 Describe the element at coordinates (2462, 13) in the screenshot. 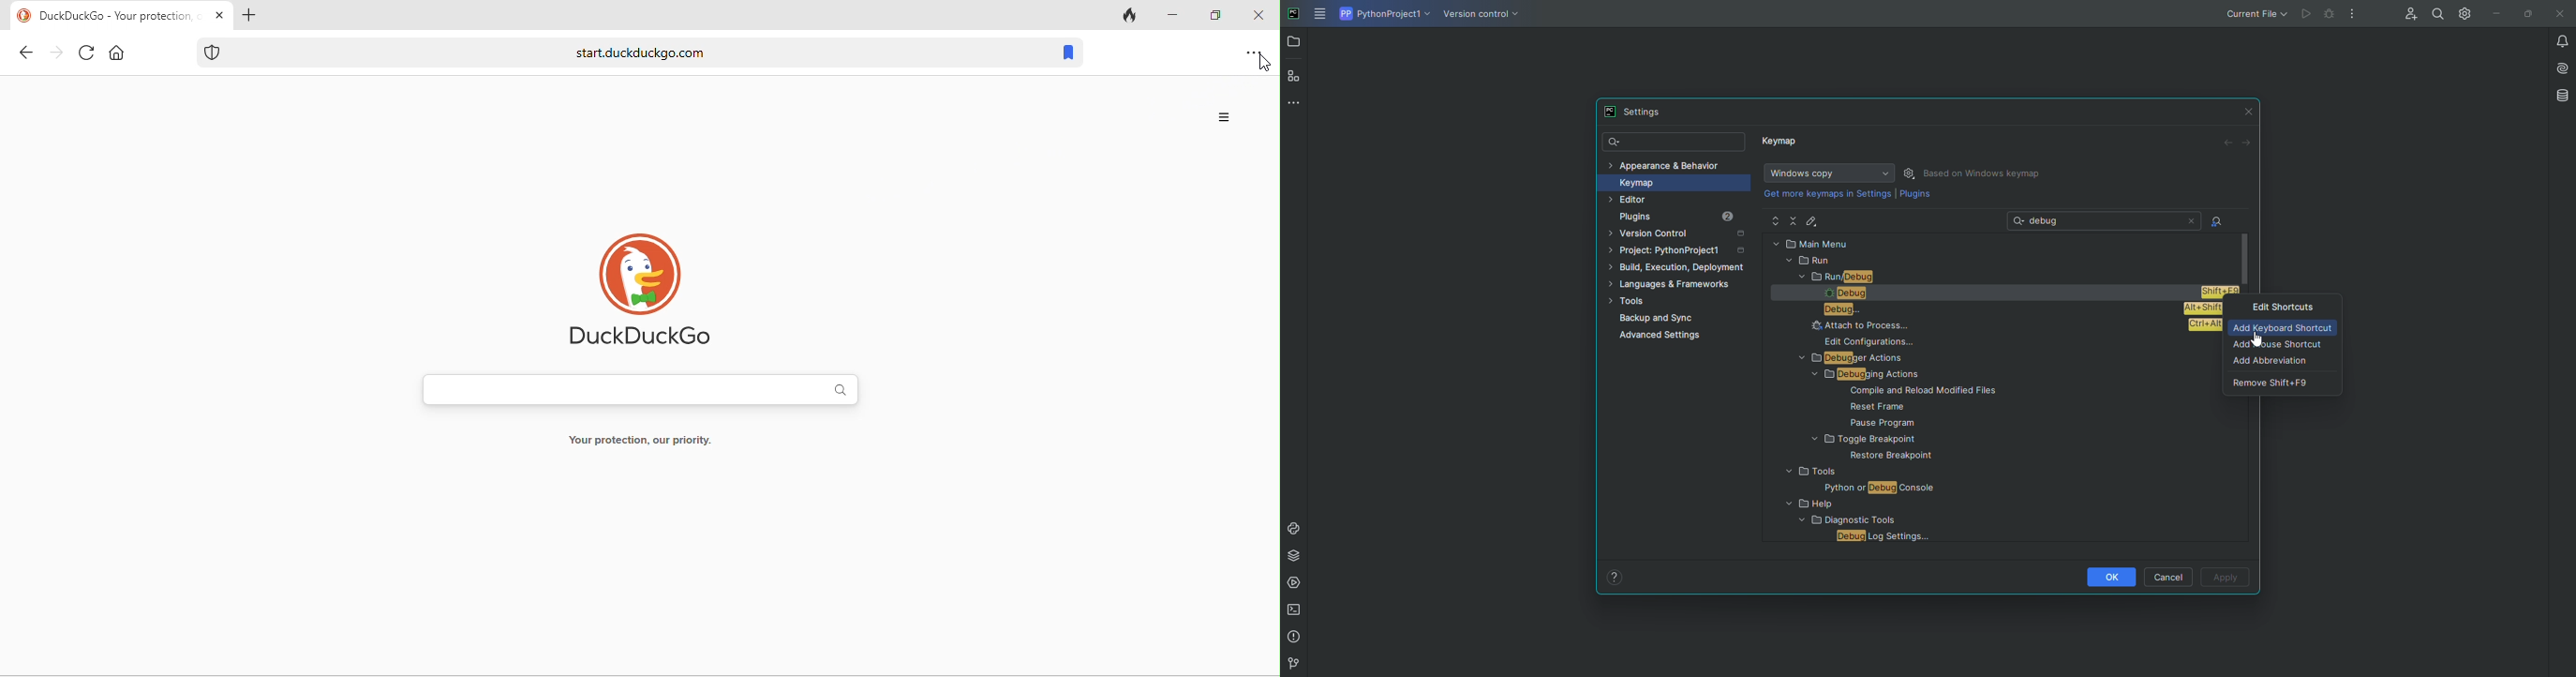

I see `Settings` at that location.